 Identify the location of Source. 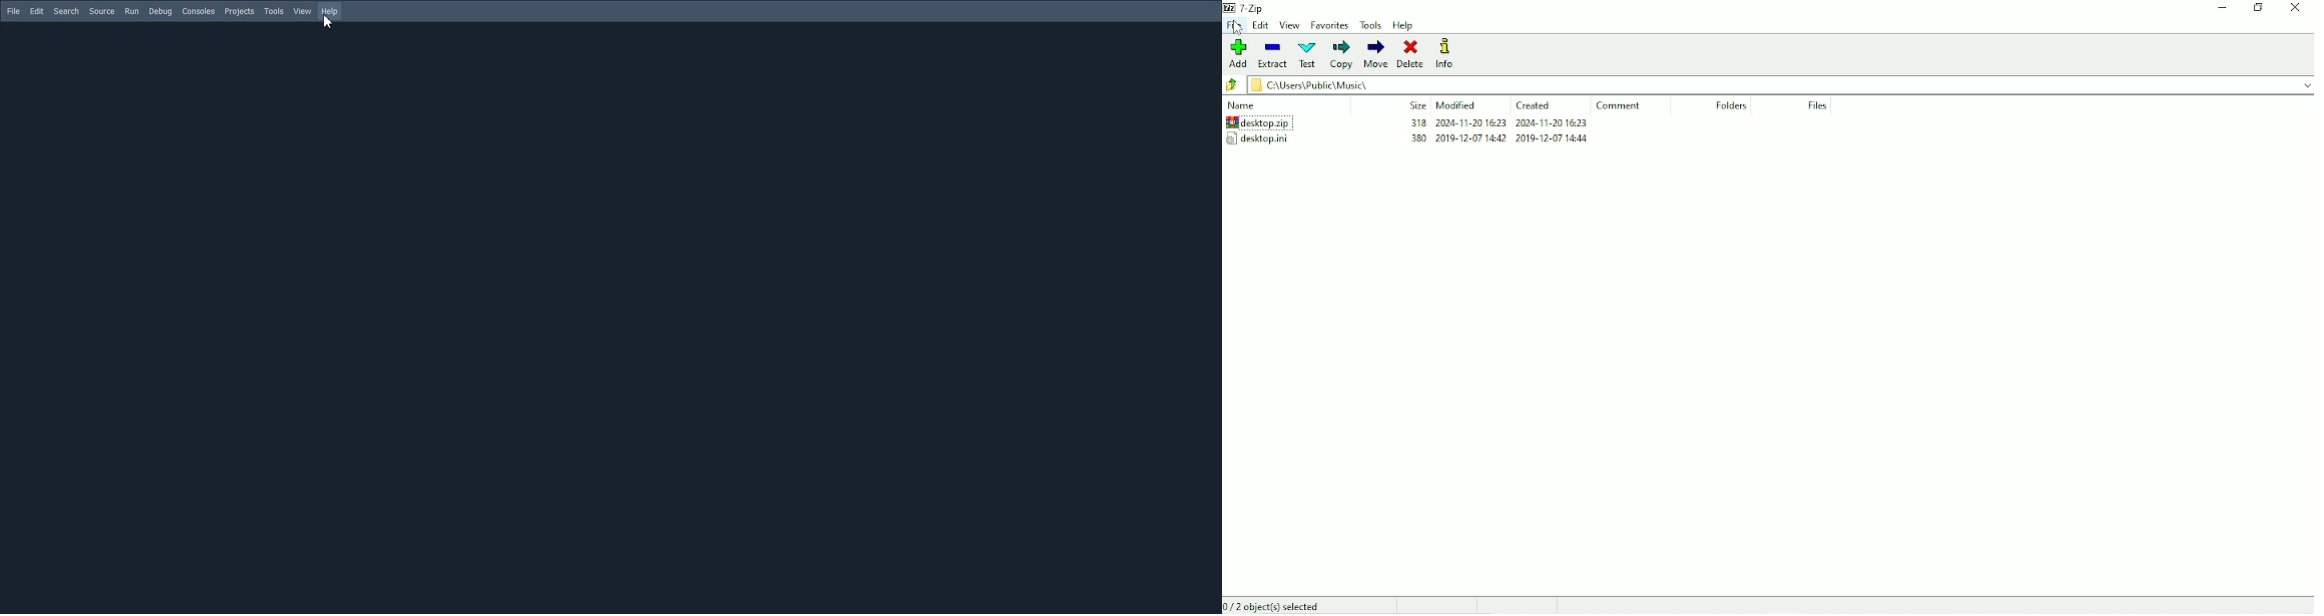
(102, 11).